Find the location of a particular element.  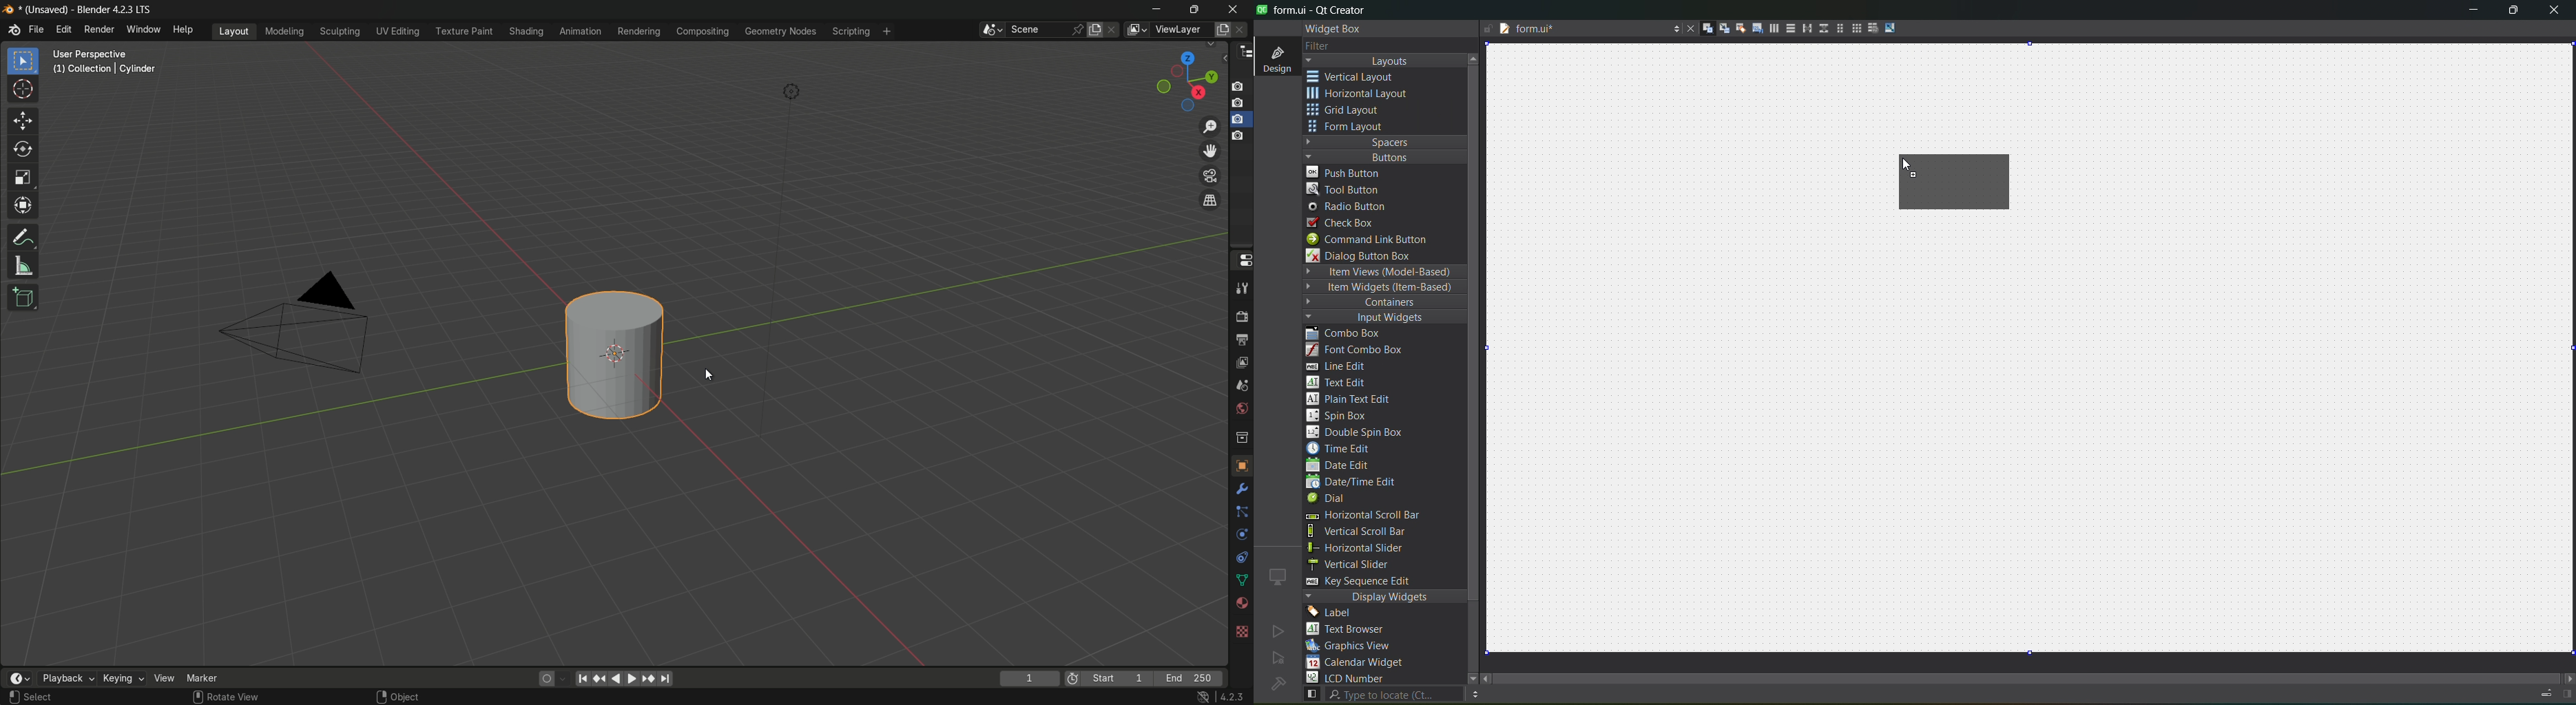

label is located at coordinates (1333, 613).